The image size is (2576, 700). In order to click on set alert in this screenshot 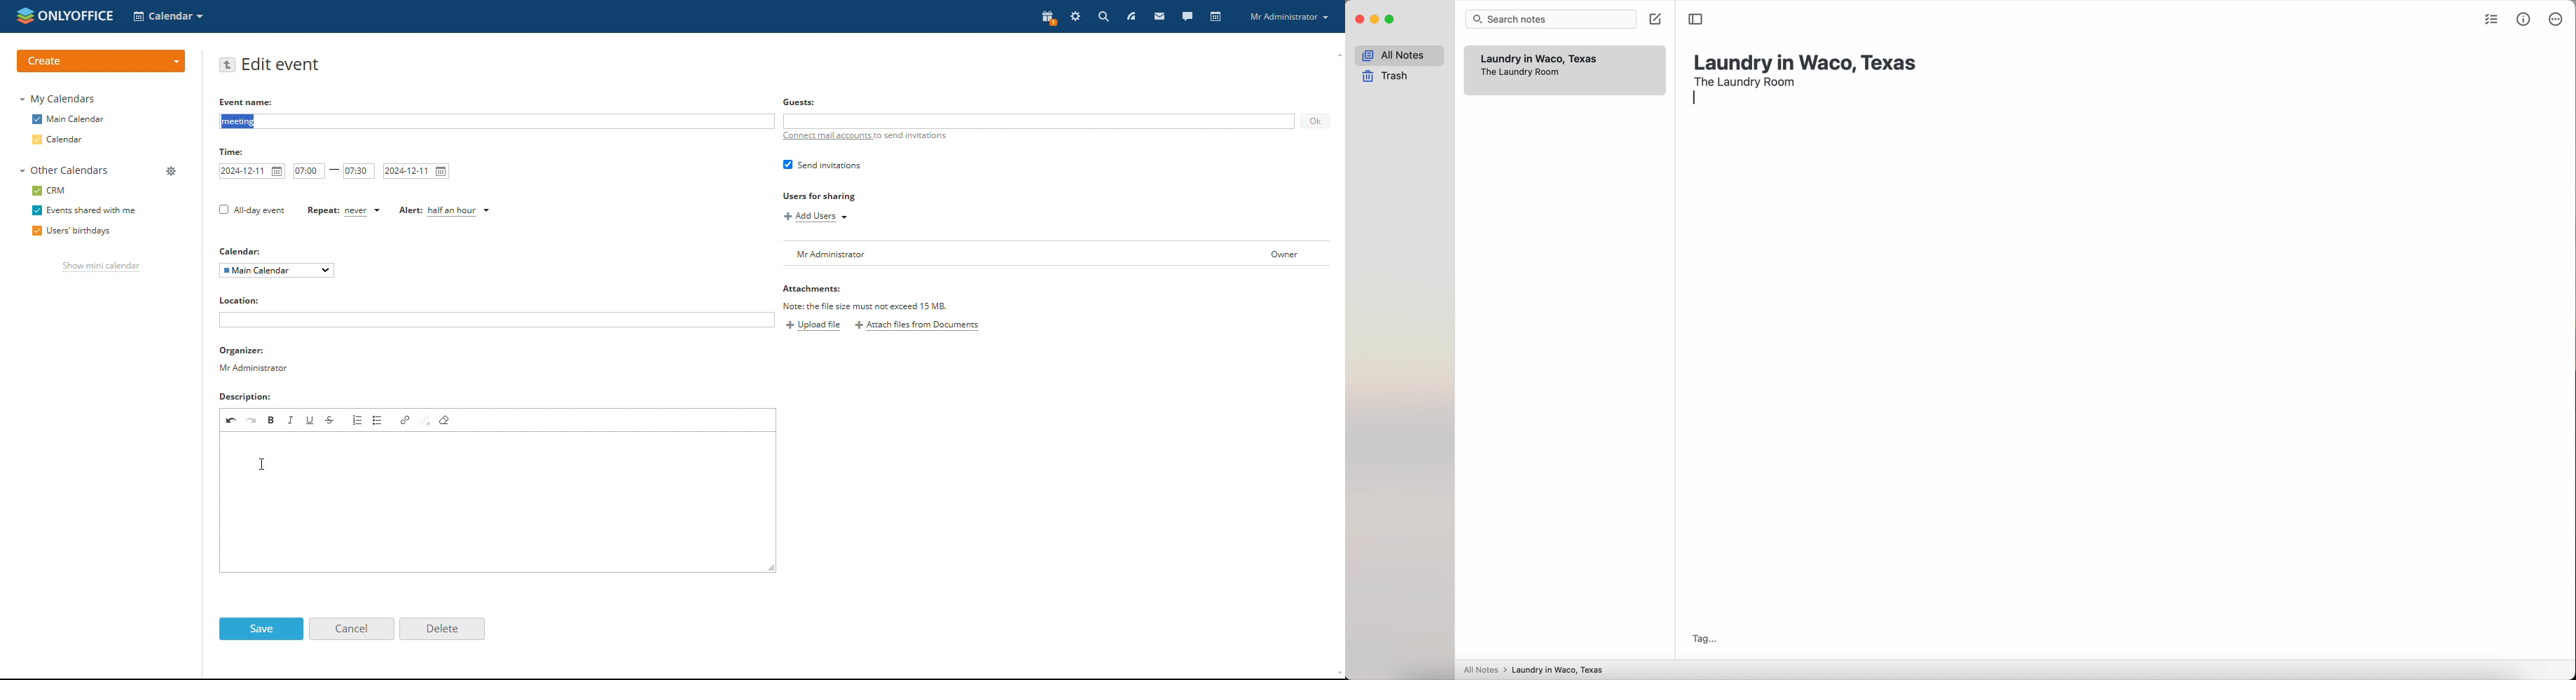, I will do `click(461, 211)`.